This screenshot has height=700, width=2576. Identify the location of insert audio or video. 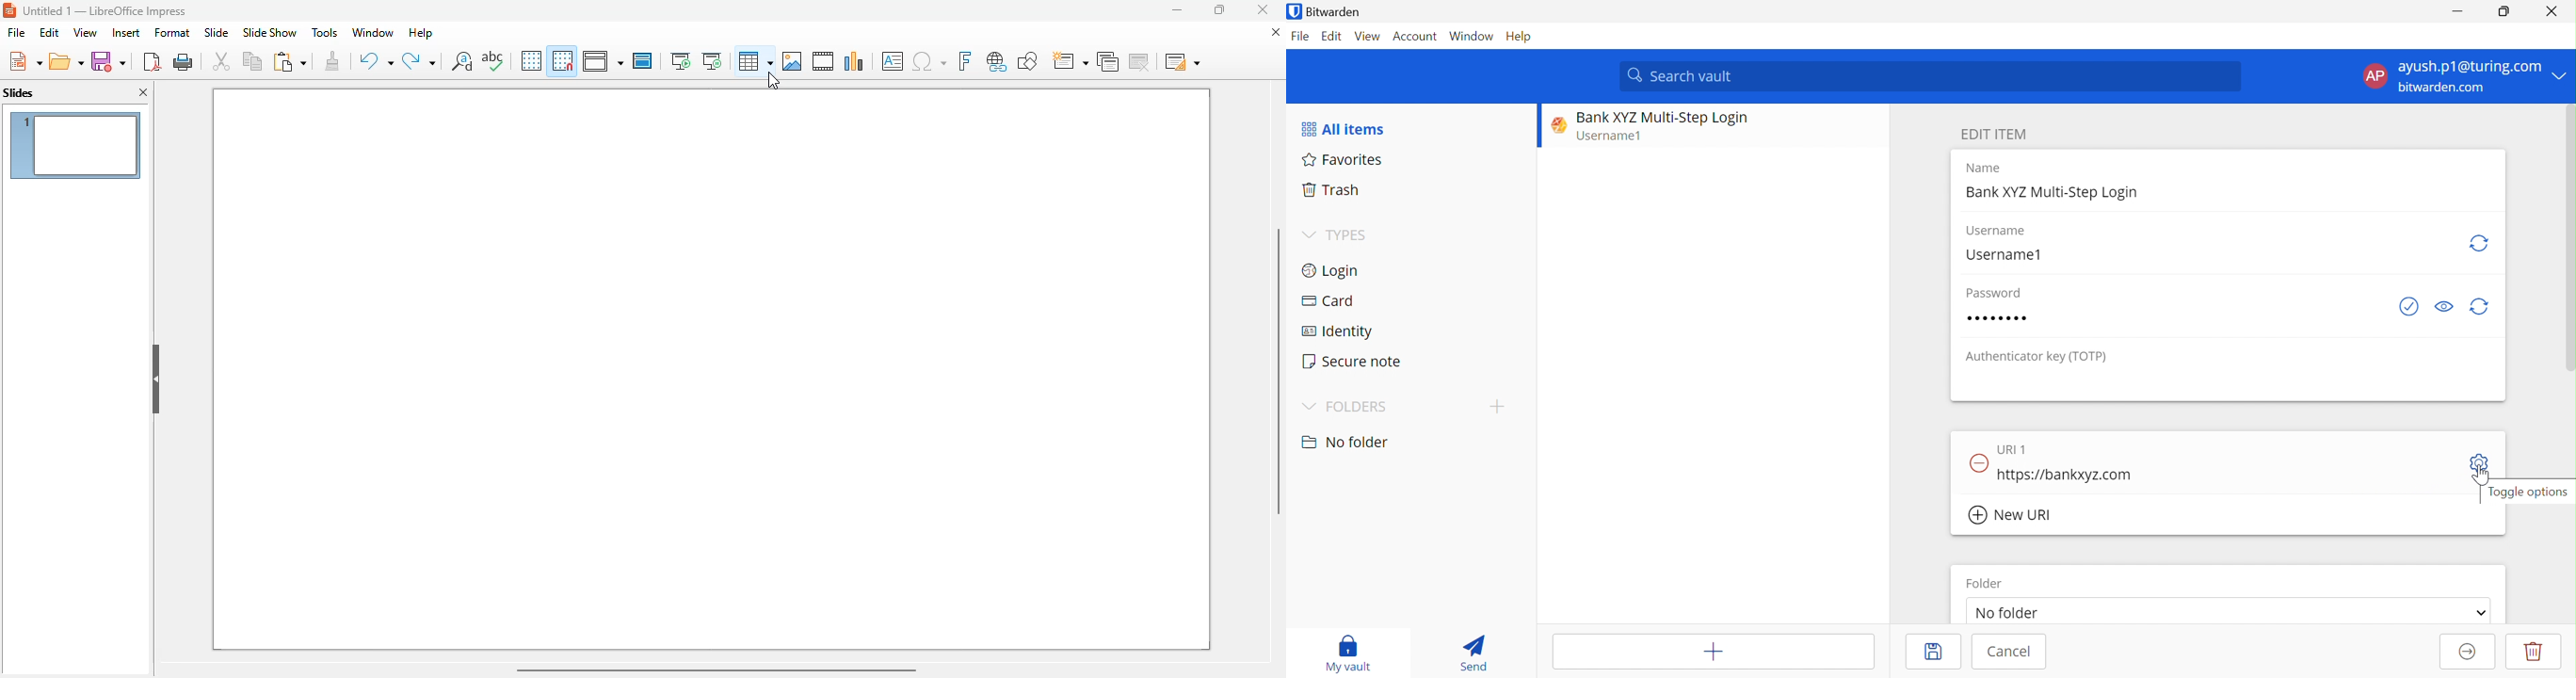
(823, 60).